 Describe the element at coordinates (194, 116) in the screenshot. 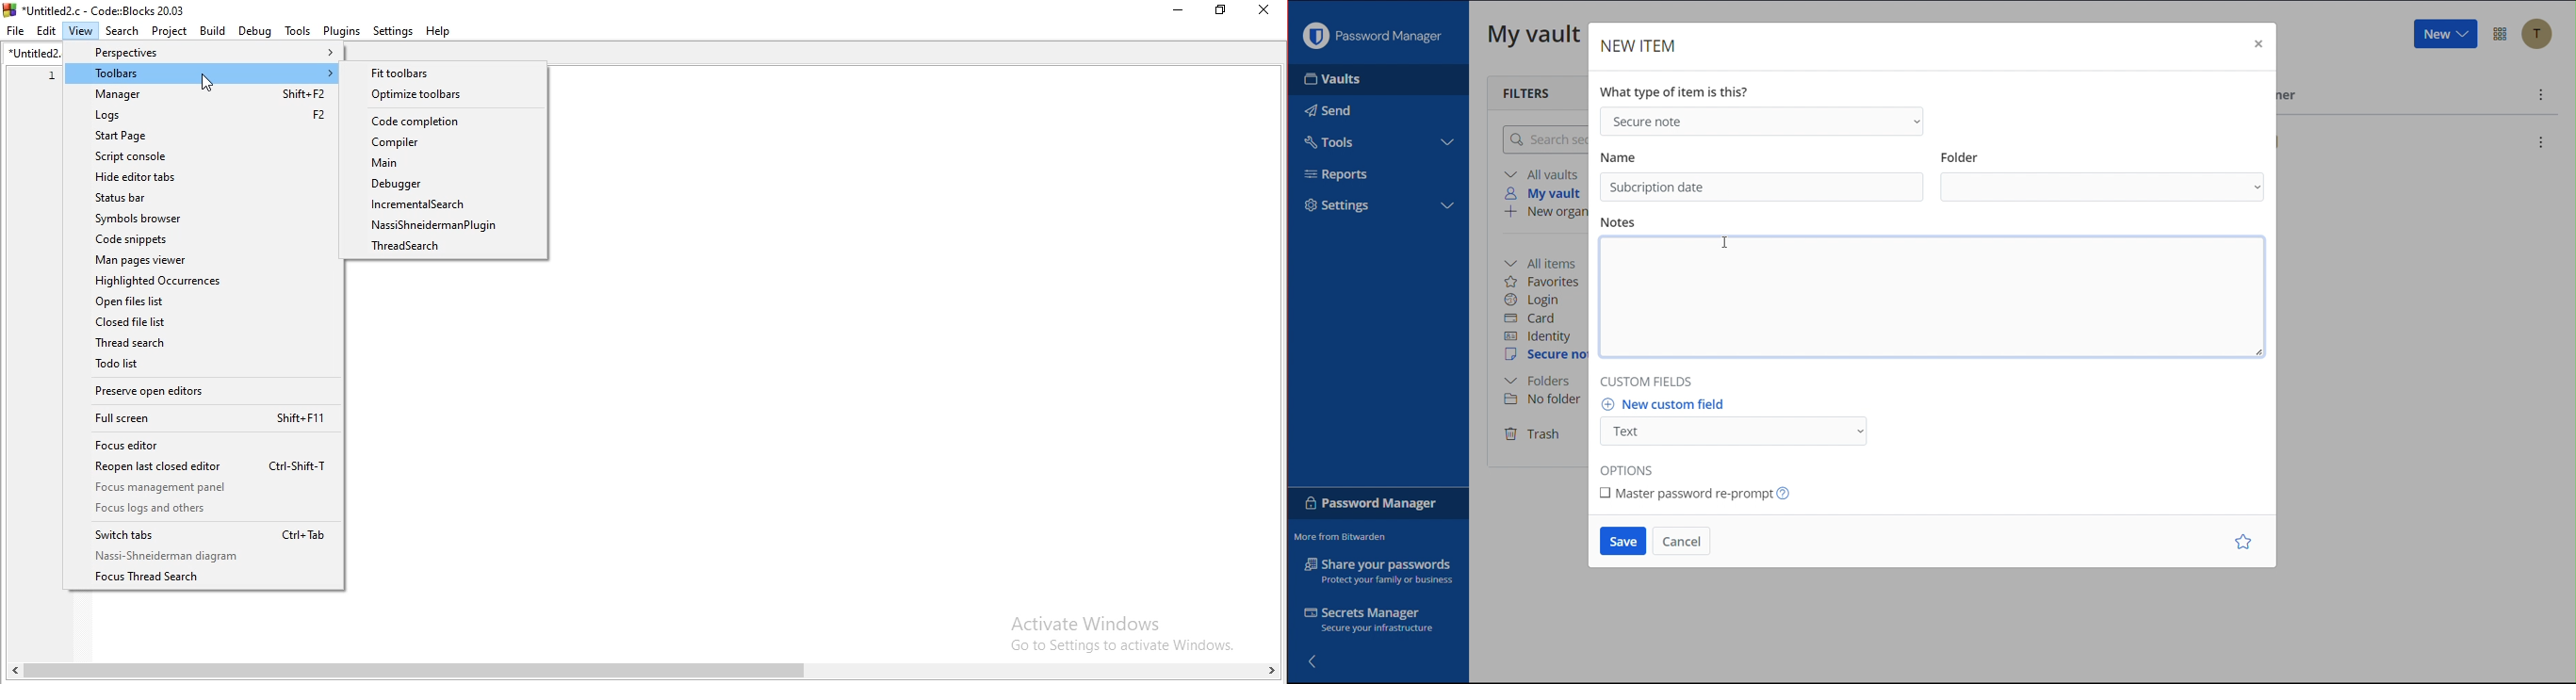

I see `Logs ` at that location.